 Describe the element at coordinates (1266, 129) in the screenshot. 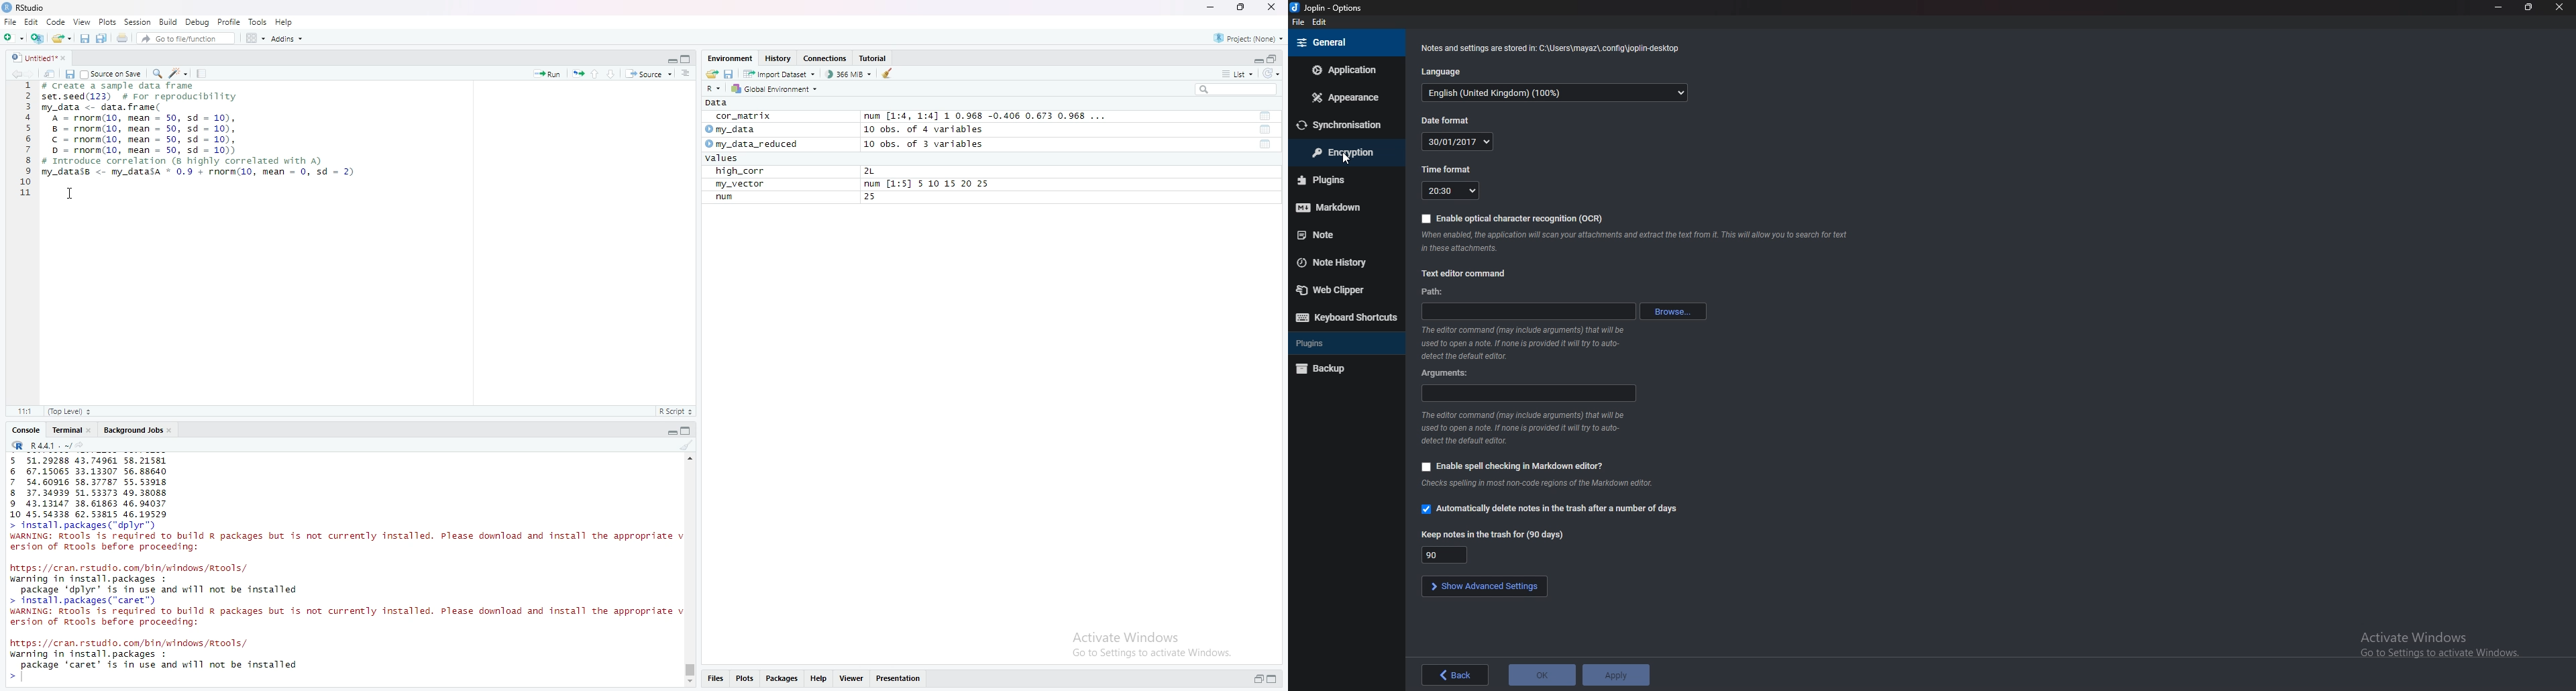

I see `tool` at that location.